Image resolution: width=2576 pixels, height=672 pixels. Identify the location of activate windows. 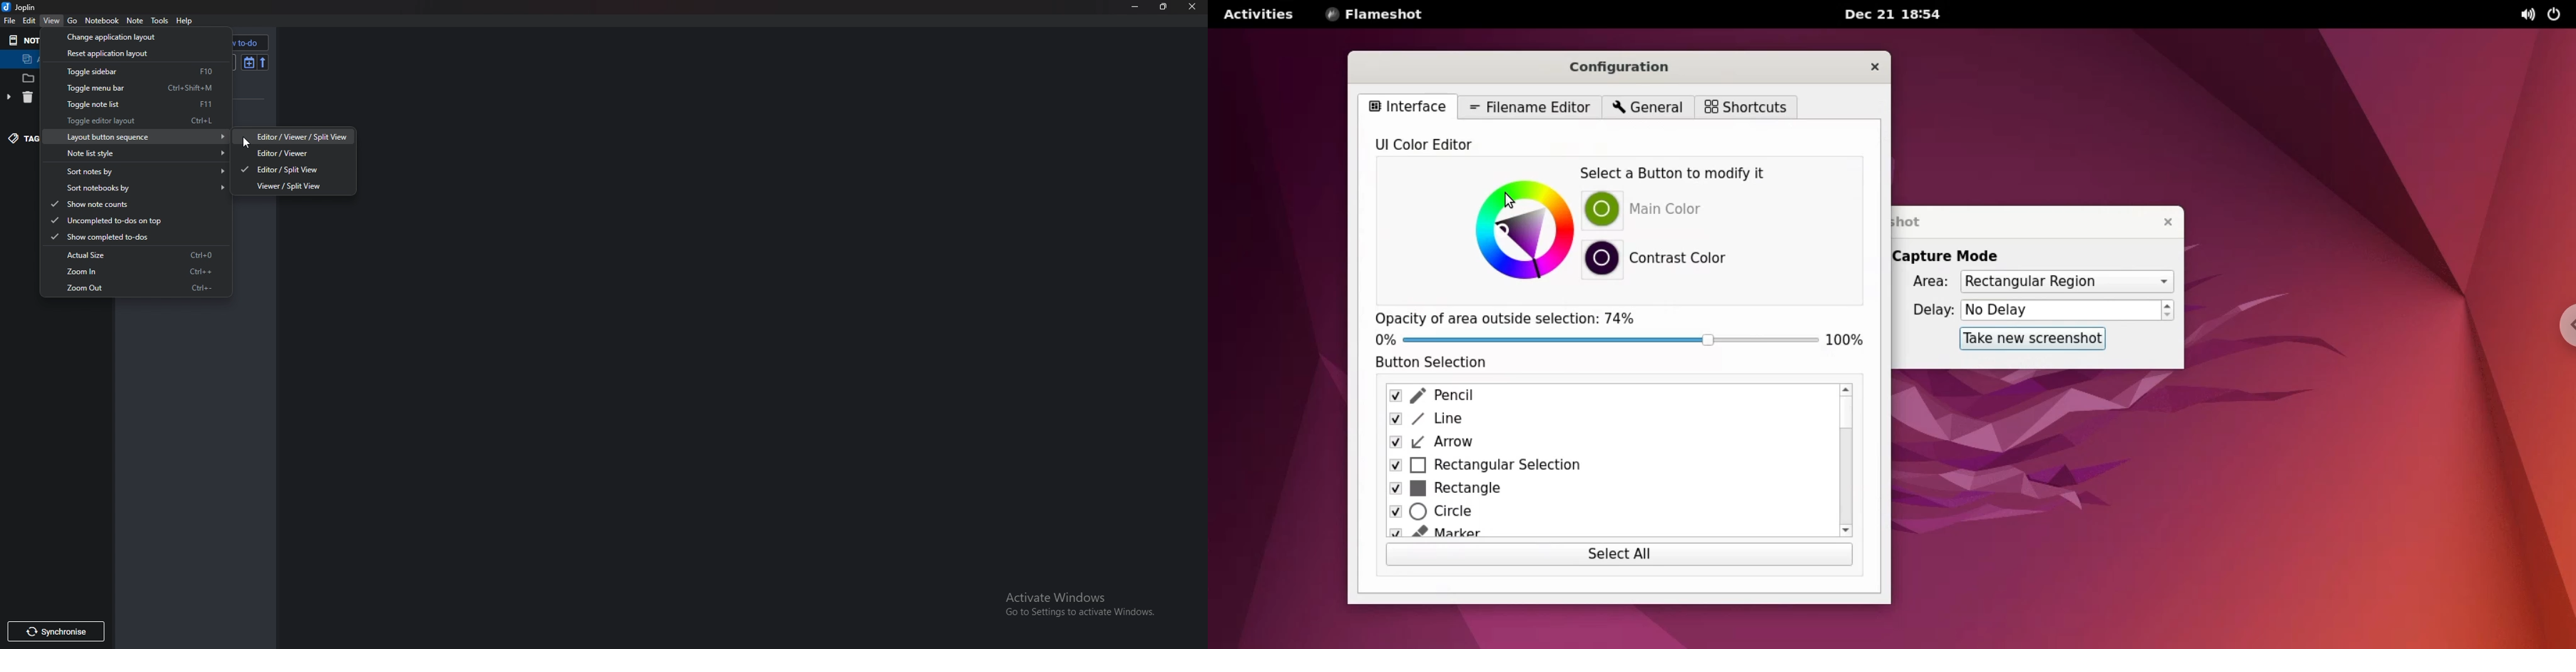
(1087, 602).